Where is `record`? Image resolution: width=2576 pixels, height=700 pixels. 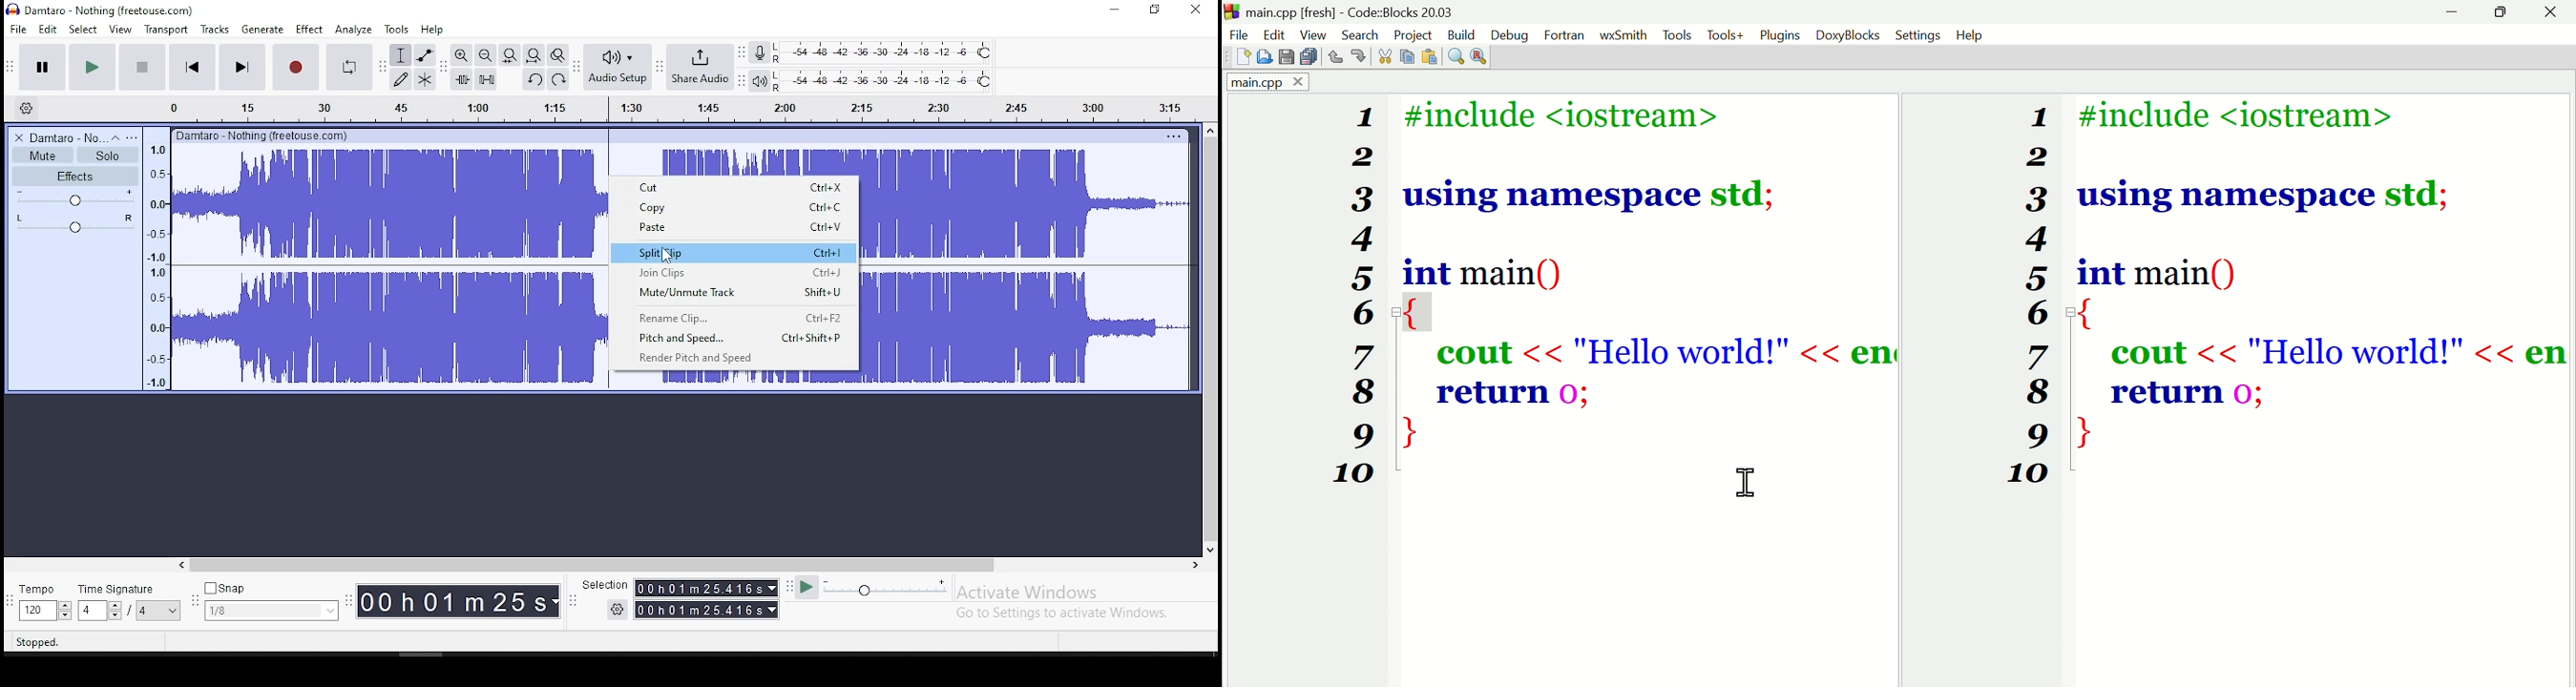
record is located at coordinates (296, 67).